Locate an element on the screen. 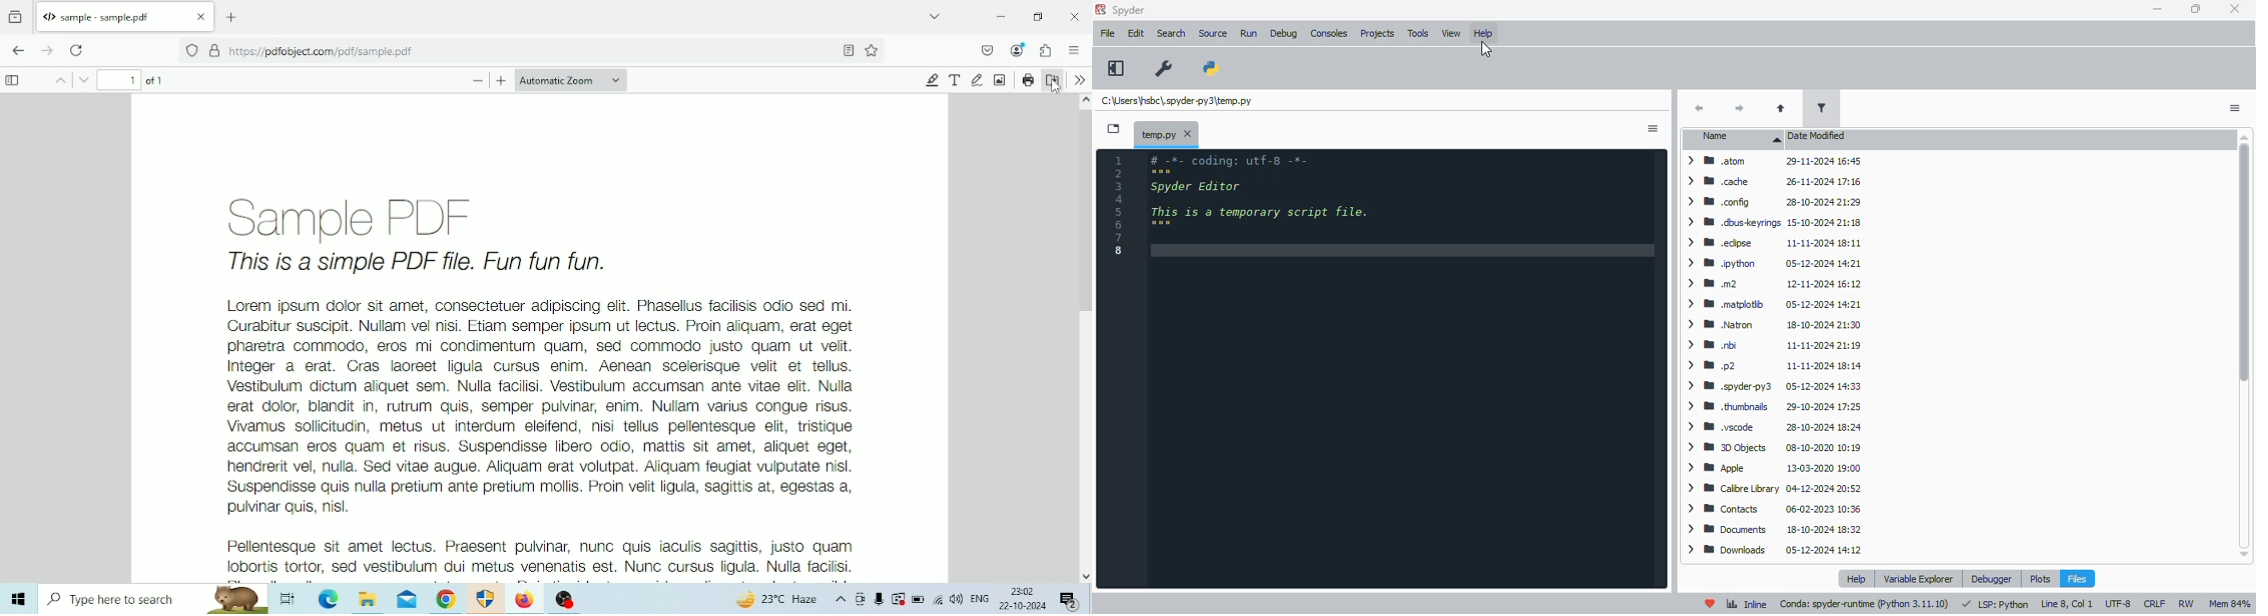 This screenshot has width=2268, height=616. options is located at coordinates (2237, 108).